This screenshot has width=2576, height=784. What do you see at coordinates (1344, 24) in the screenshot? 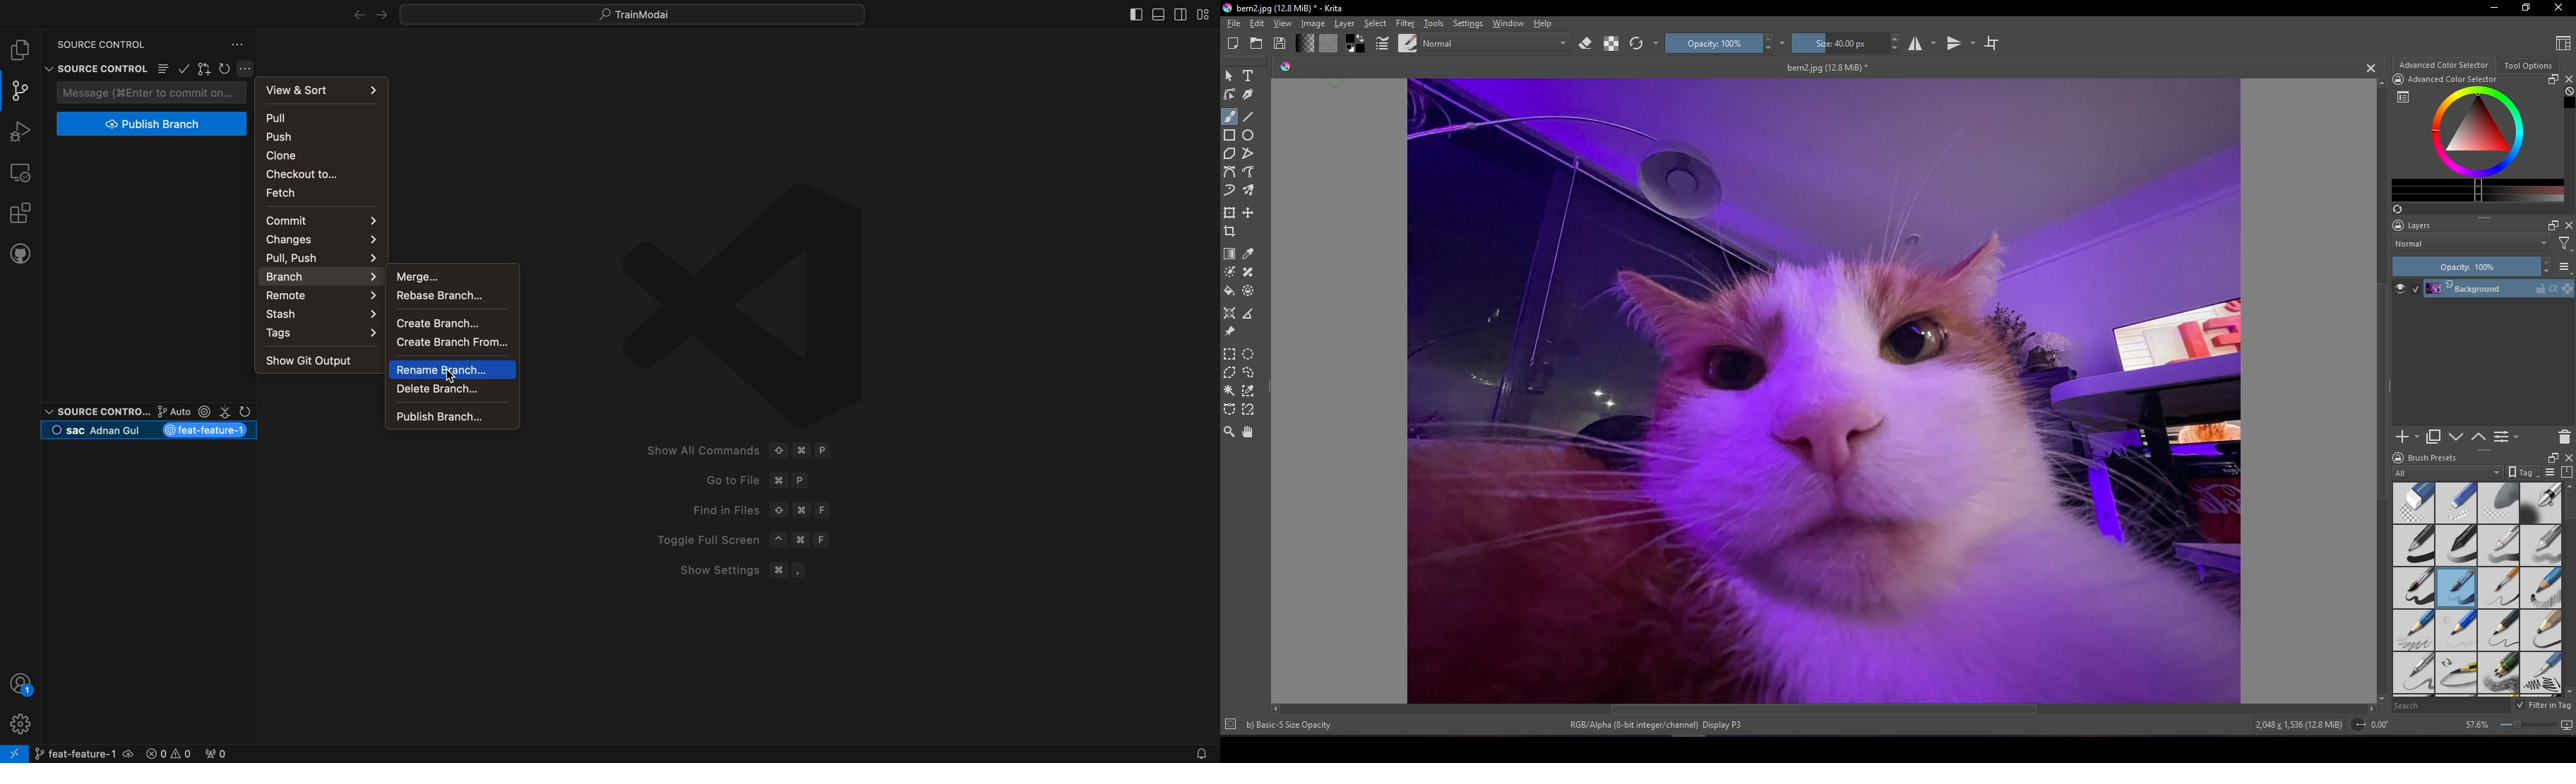
I see `Layer` at bounding box center [1344, 24].